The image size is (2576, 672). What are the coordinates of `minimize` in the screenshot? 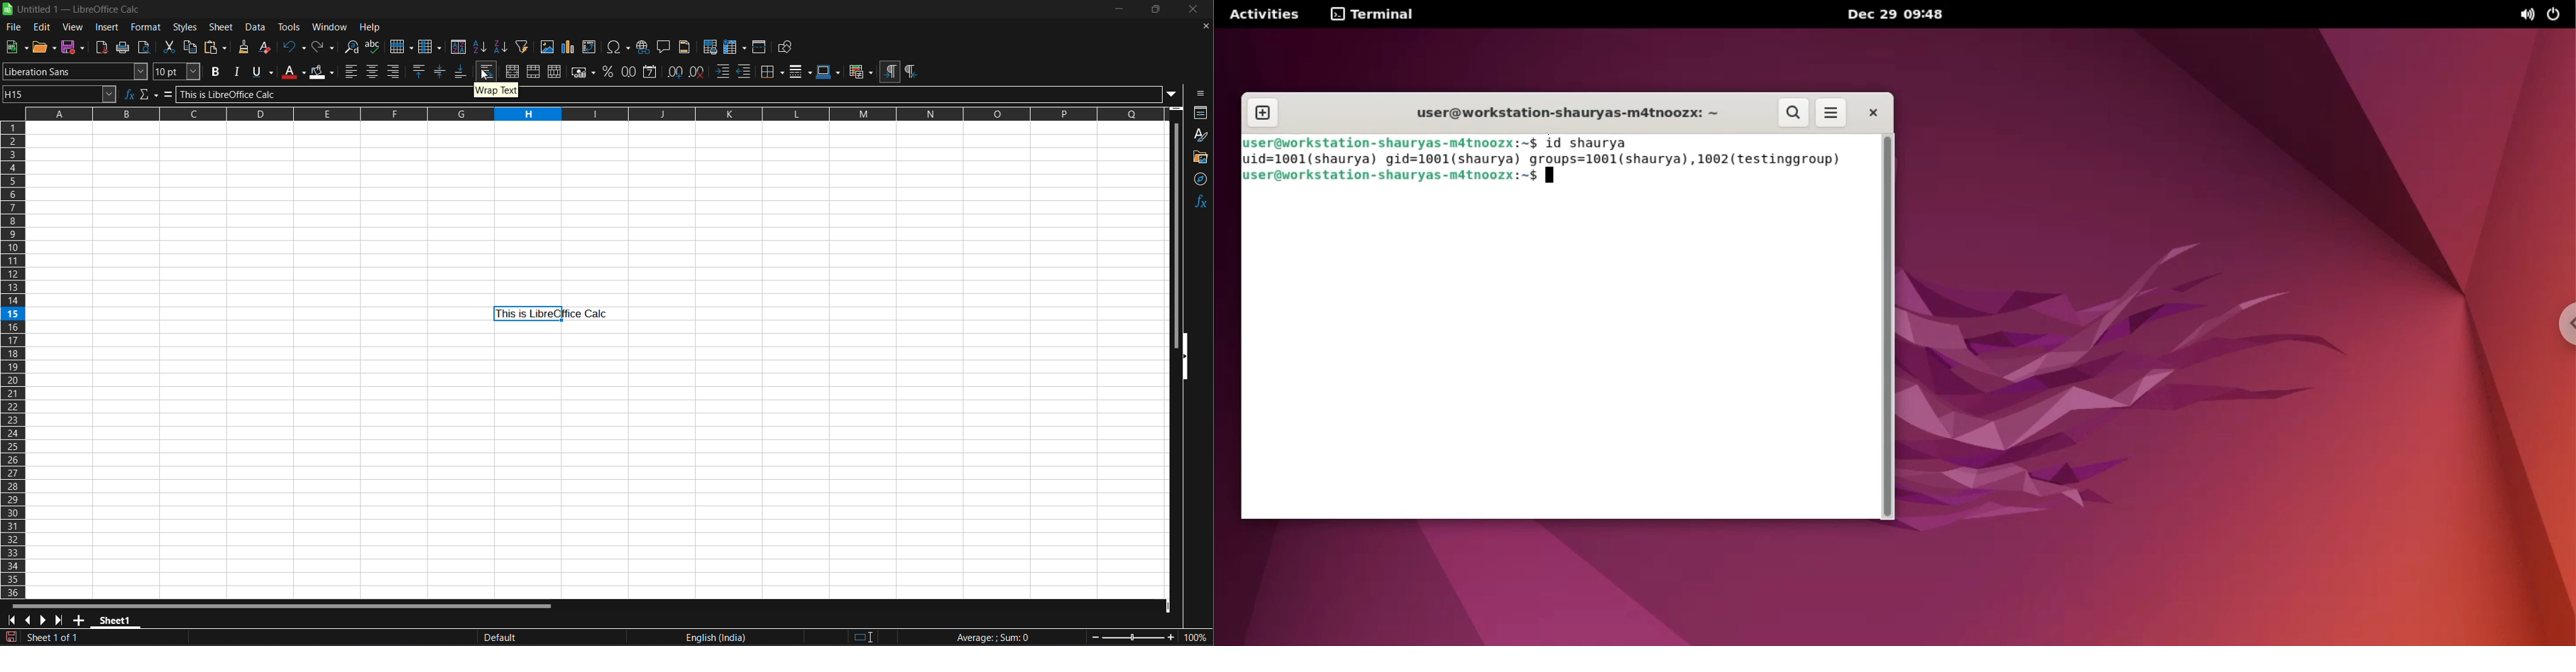 It's located at (1123, 9).